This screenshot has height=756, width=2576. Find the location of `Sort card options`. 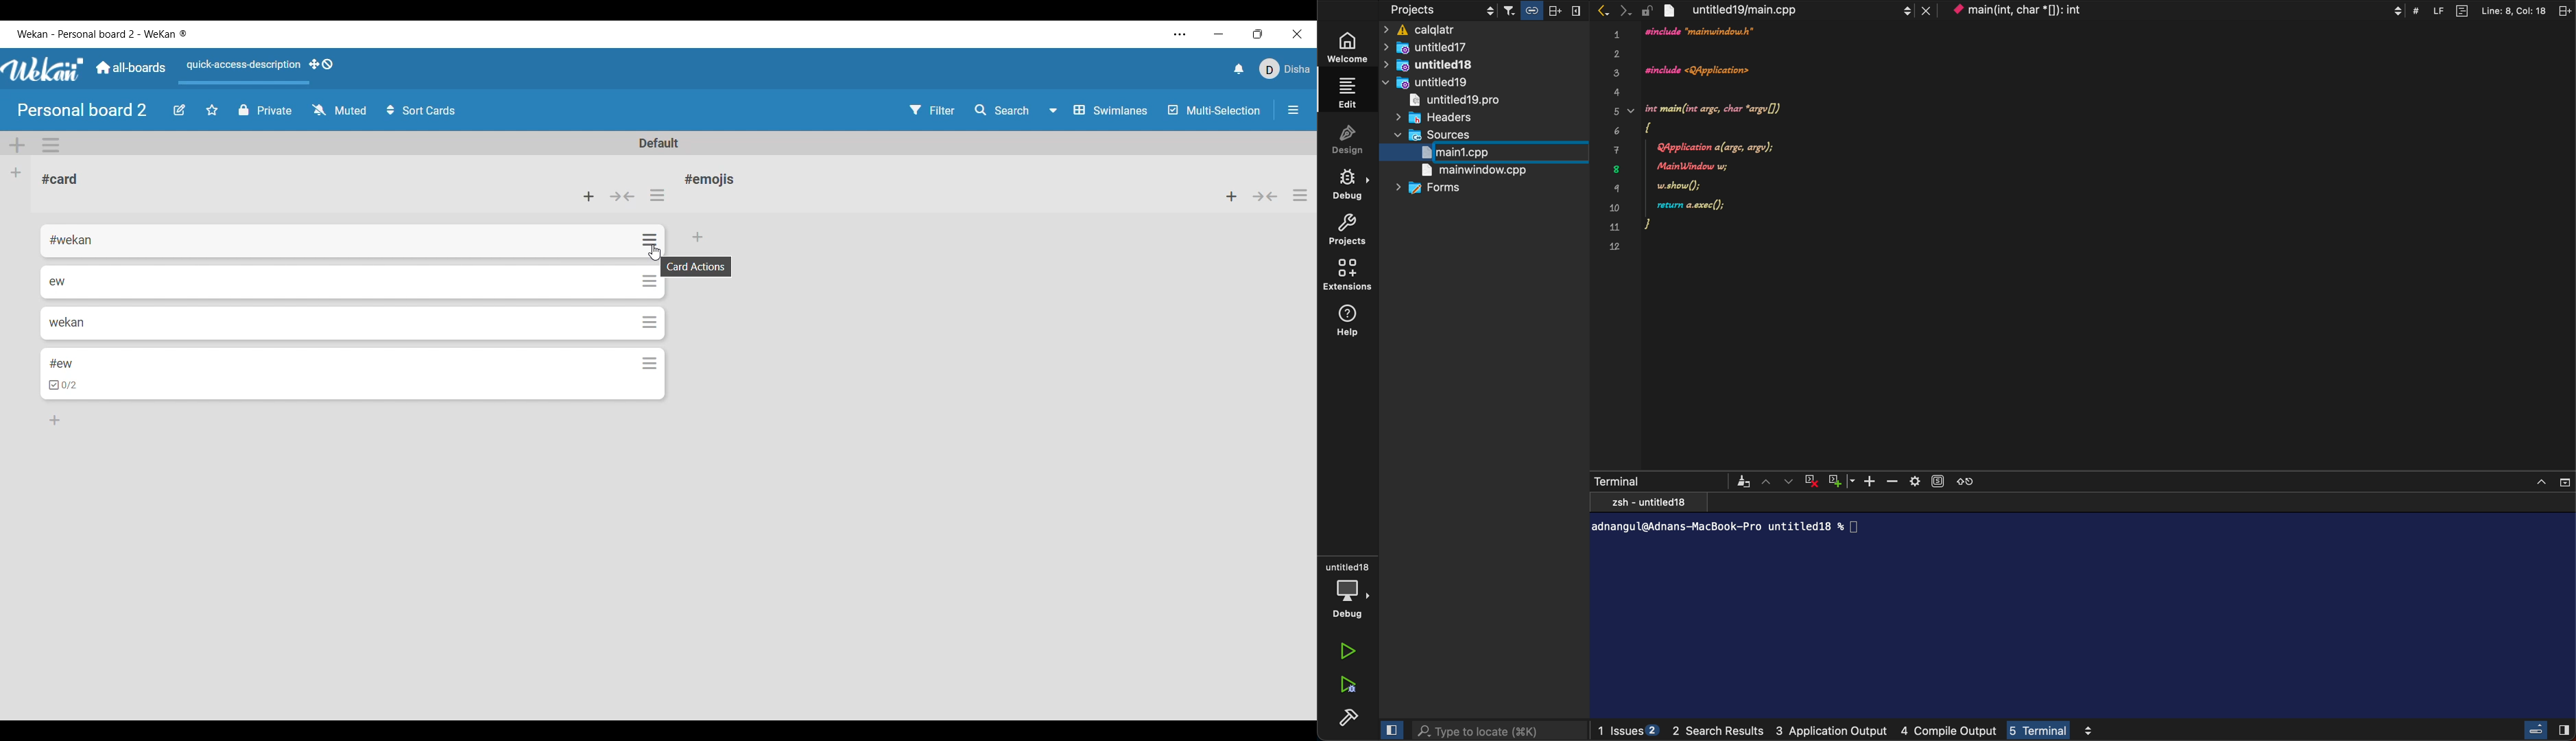

Sort card options is located at coordinates (421, 110).